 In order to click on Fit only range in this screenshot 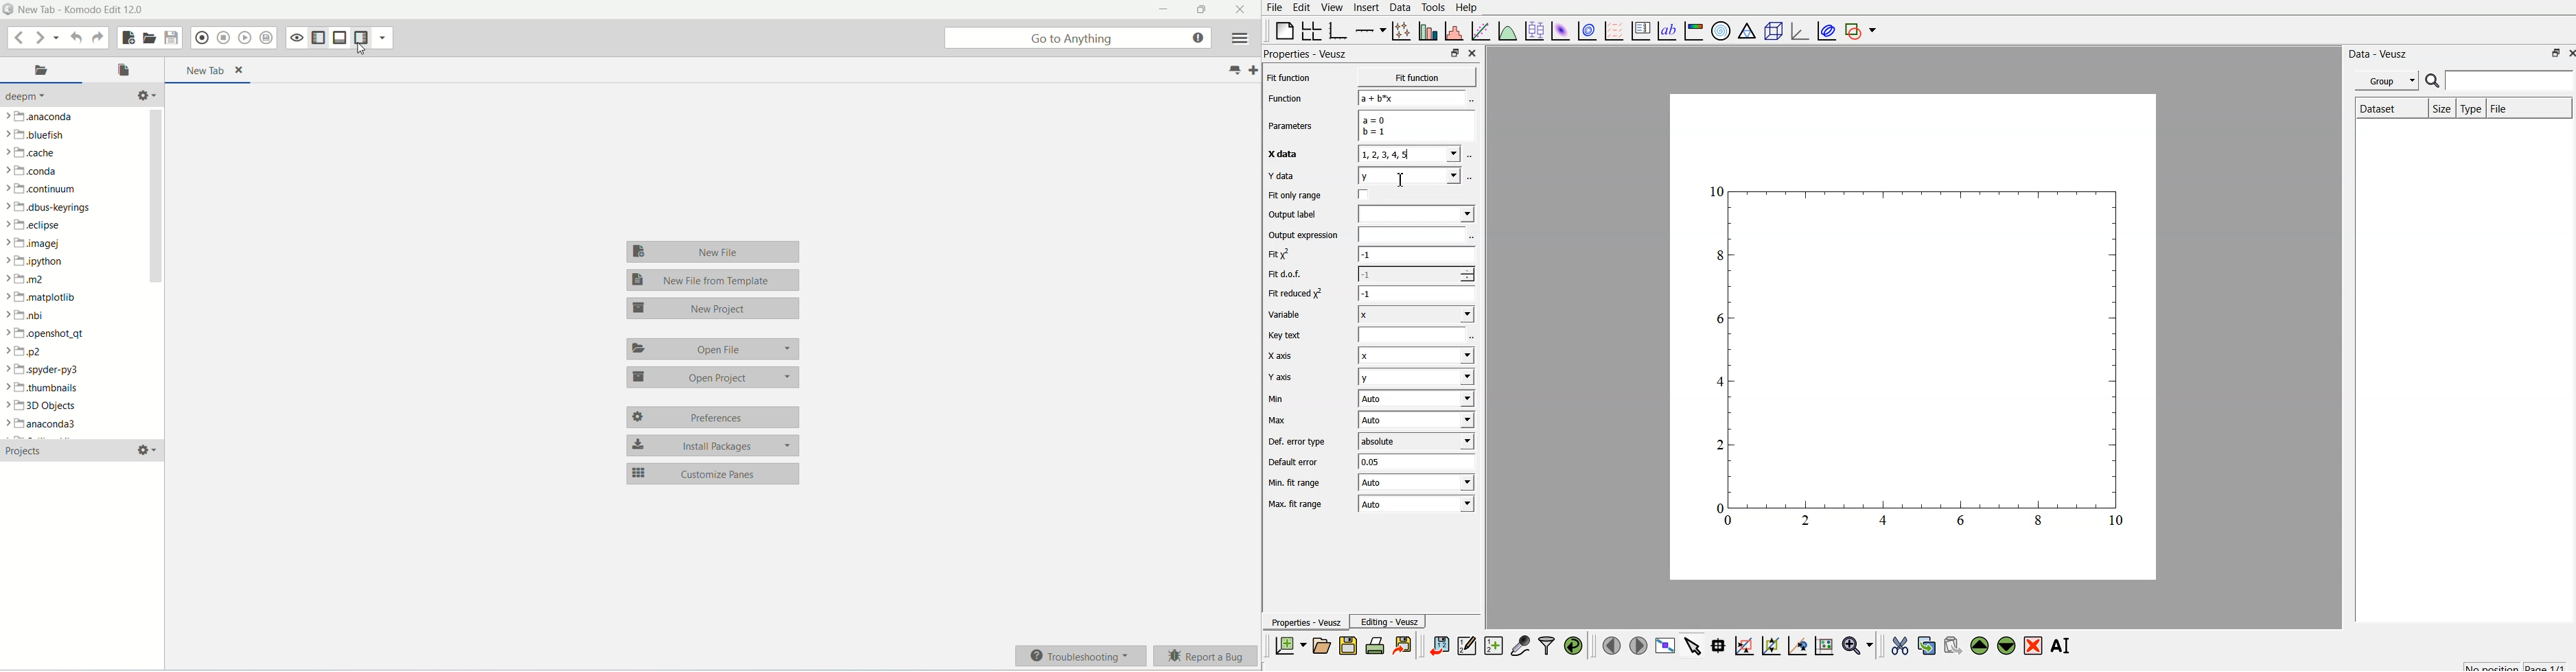, I will do `click(1303, 196)`.